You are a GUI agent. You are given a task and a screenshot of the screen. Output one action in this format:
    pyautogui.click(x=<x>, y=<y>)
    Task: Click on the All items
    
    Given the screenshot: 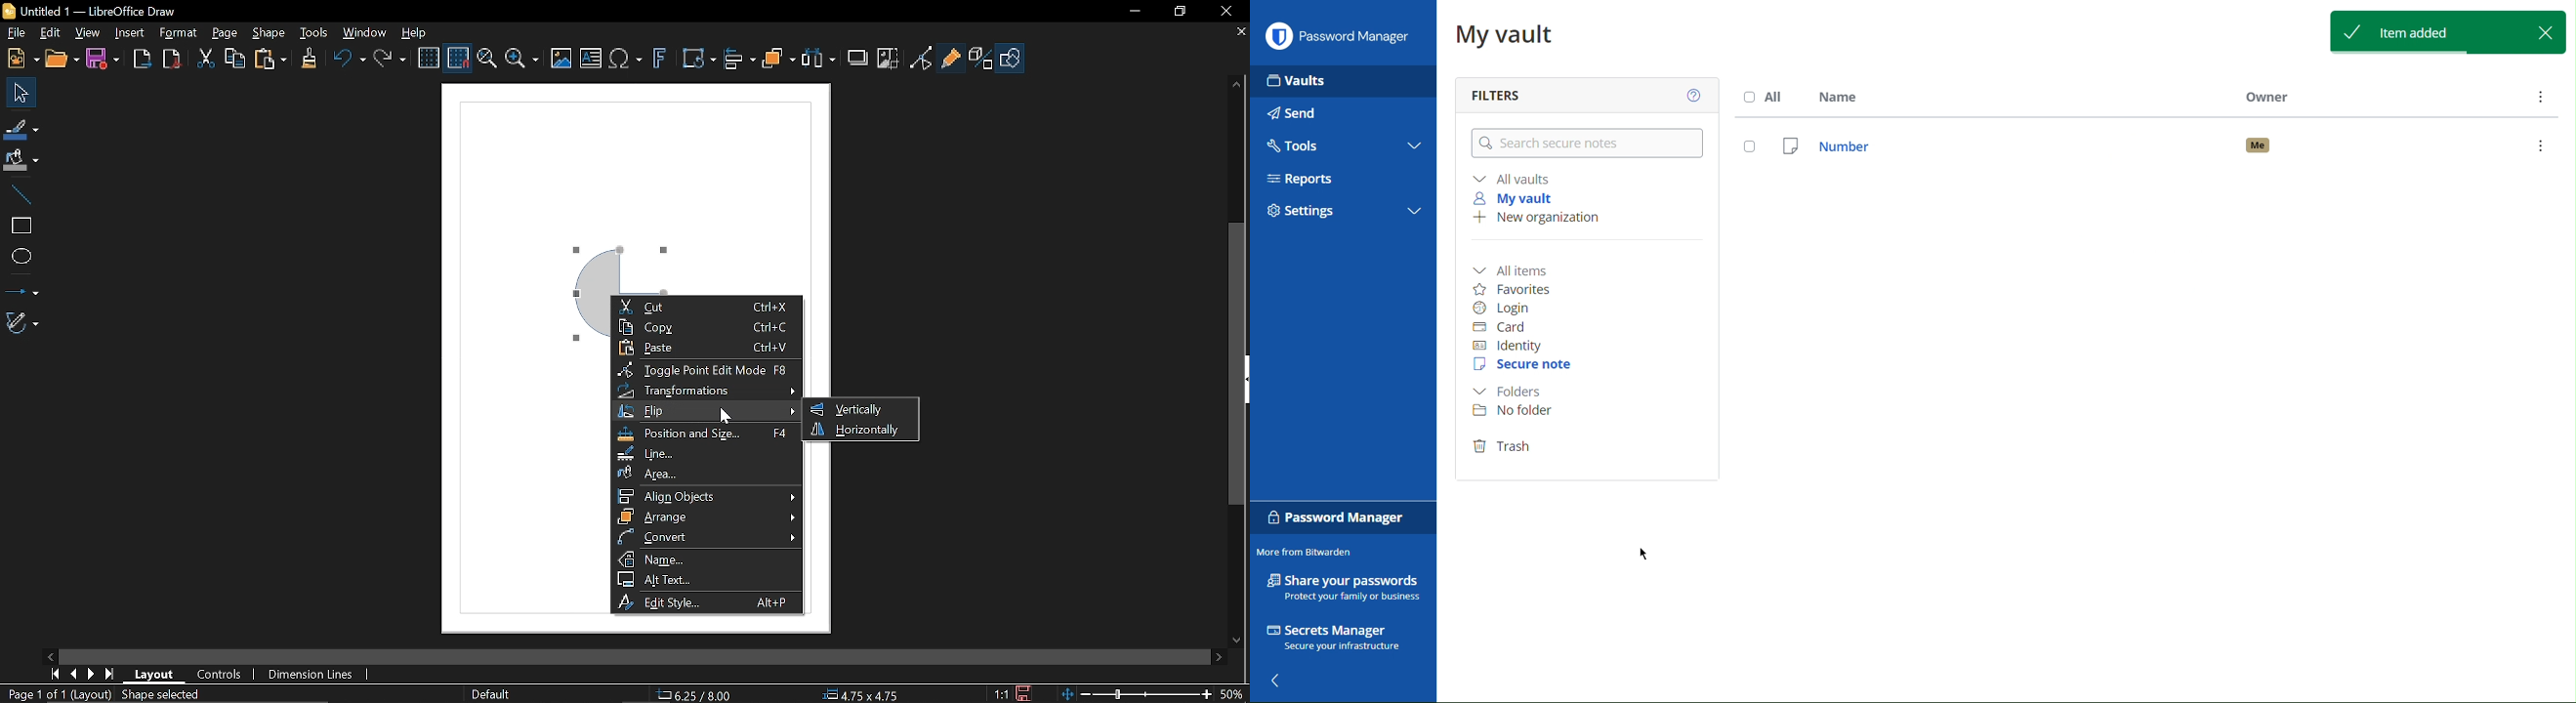 What is the action you would take?
    pyautogui.click(x=1516, y=268)
    